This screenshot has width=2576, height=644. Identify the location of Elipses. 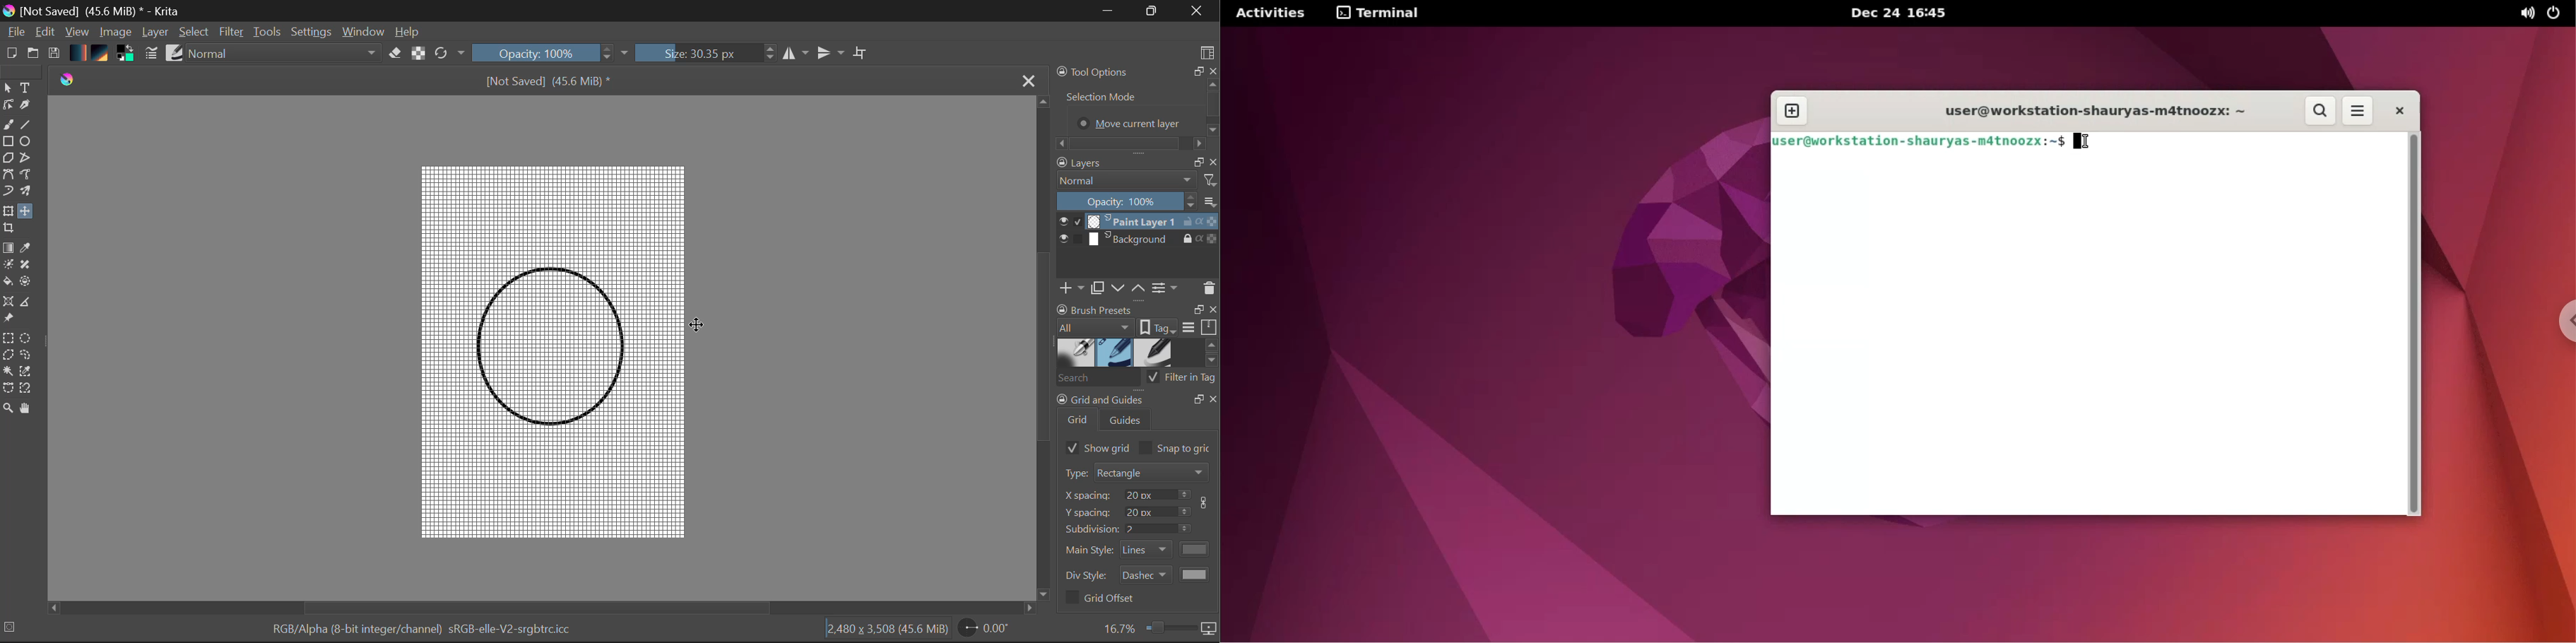
(28, 141).